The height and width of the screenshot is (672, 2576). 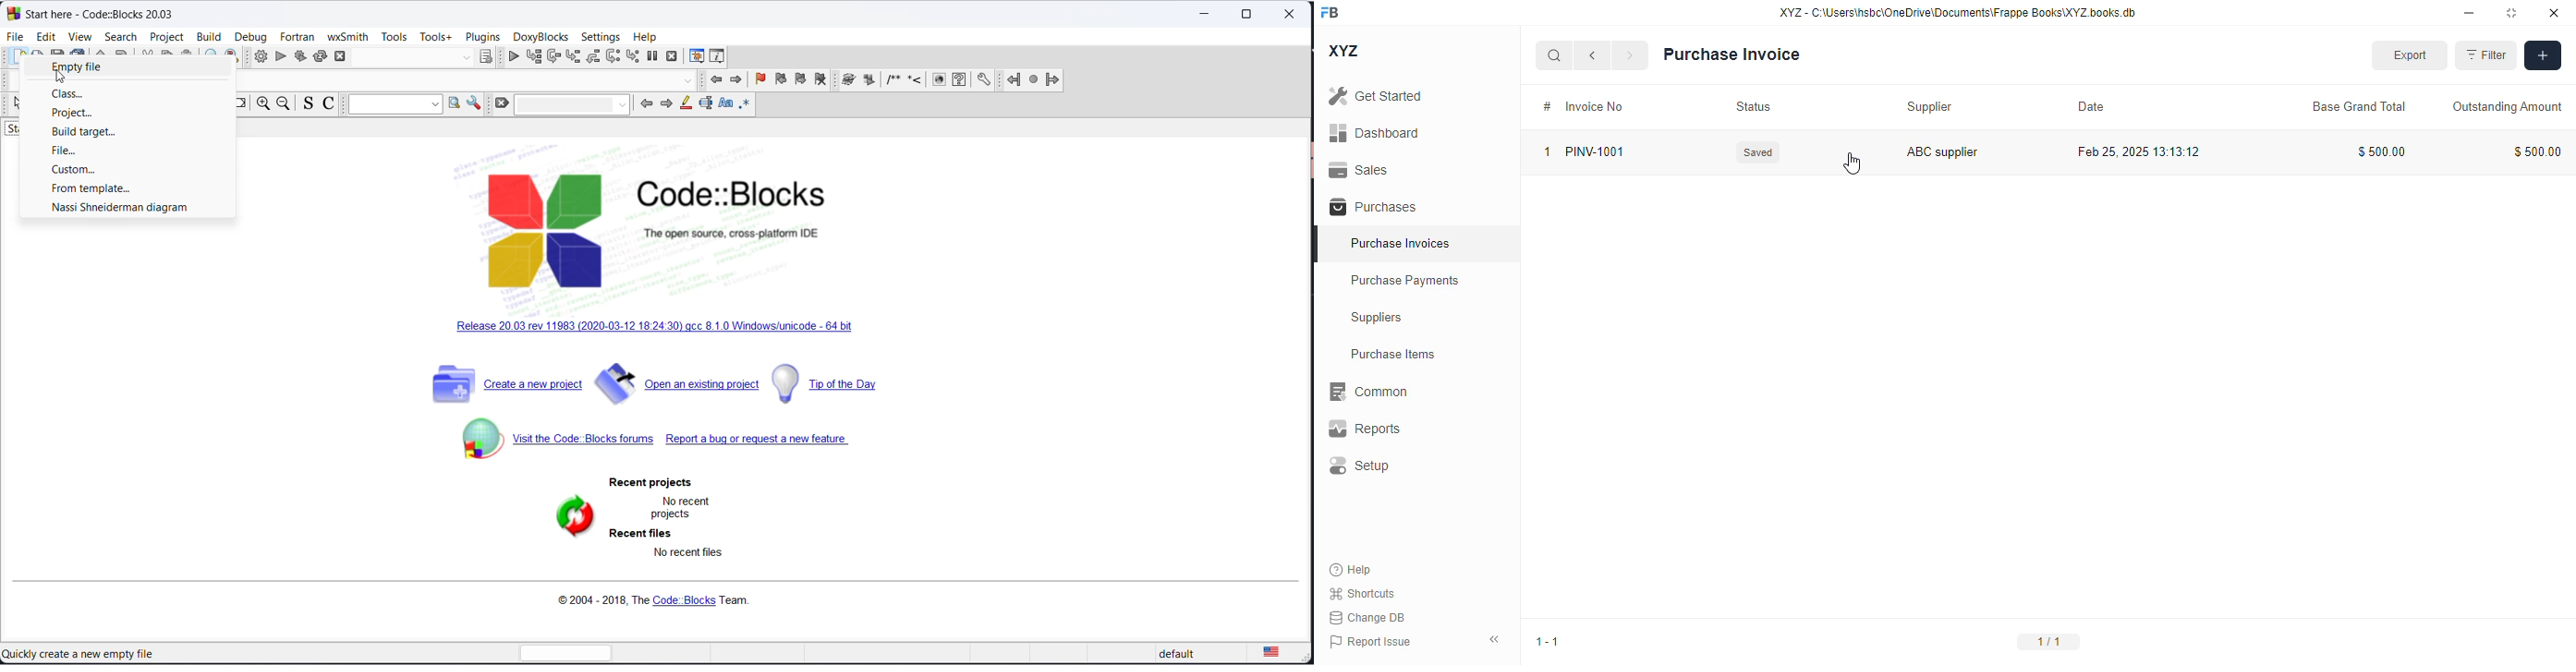 I want to click on ABC supplier, so click(x=1942, y=151).